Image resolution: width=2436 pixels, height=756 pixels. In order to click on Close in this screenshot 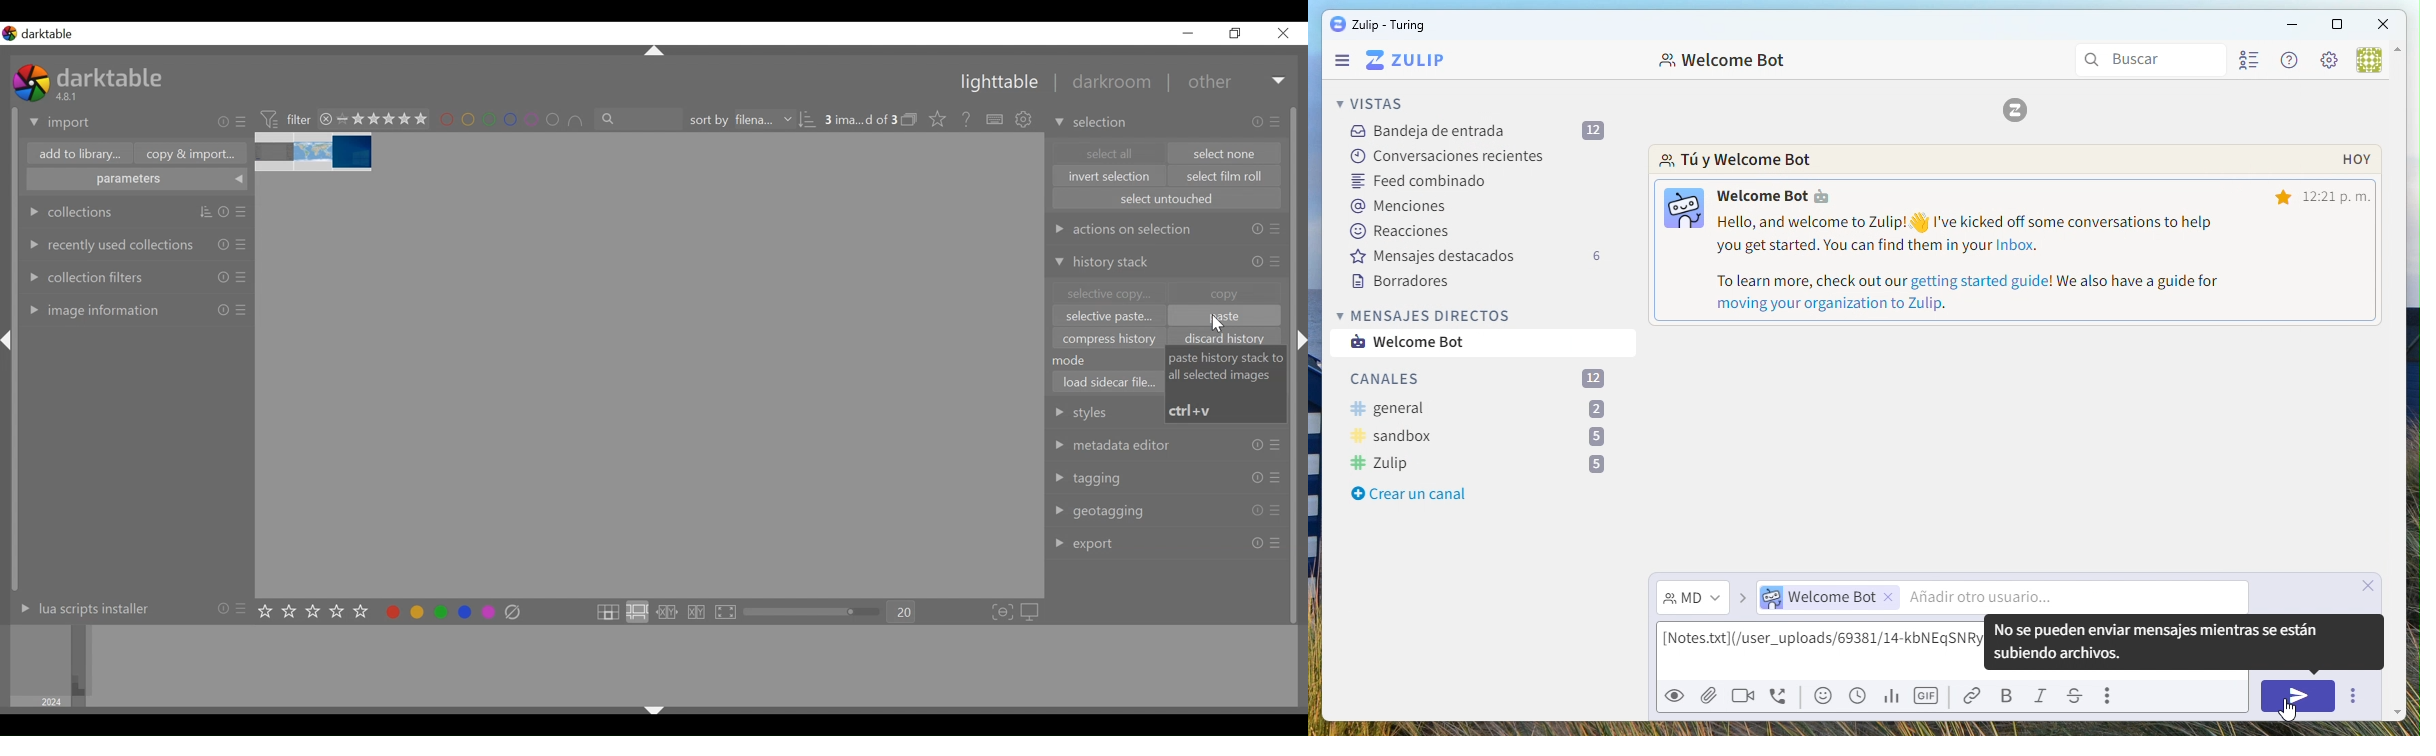, I will do `click(2385, 23)`.